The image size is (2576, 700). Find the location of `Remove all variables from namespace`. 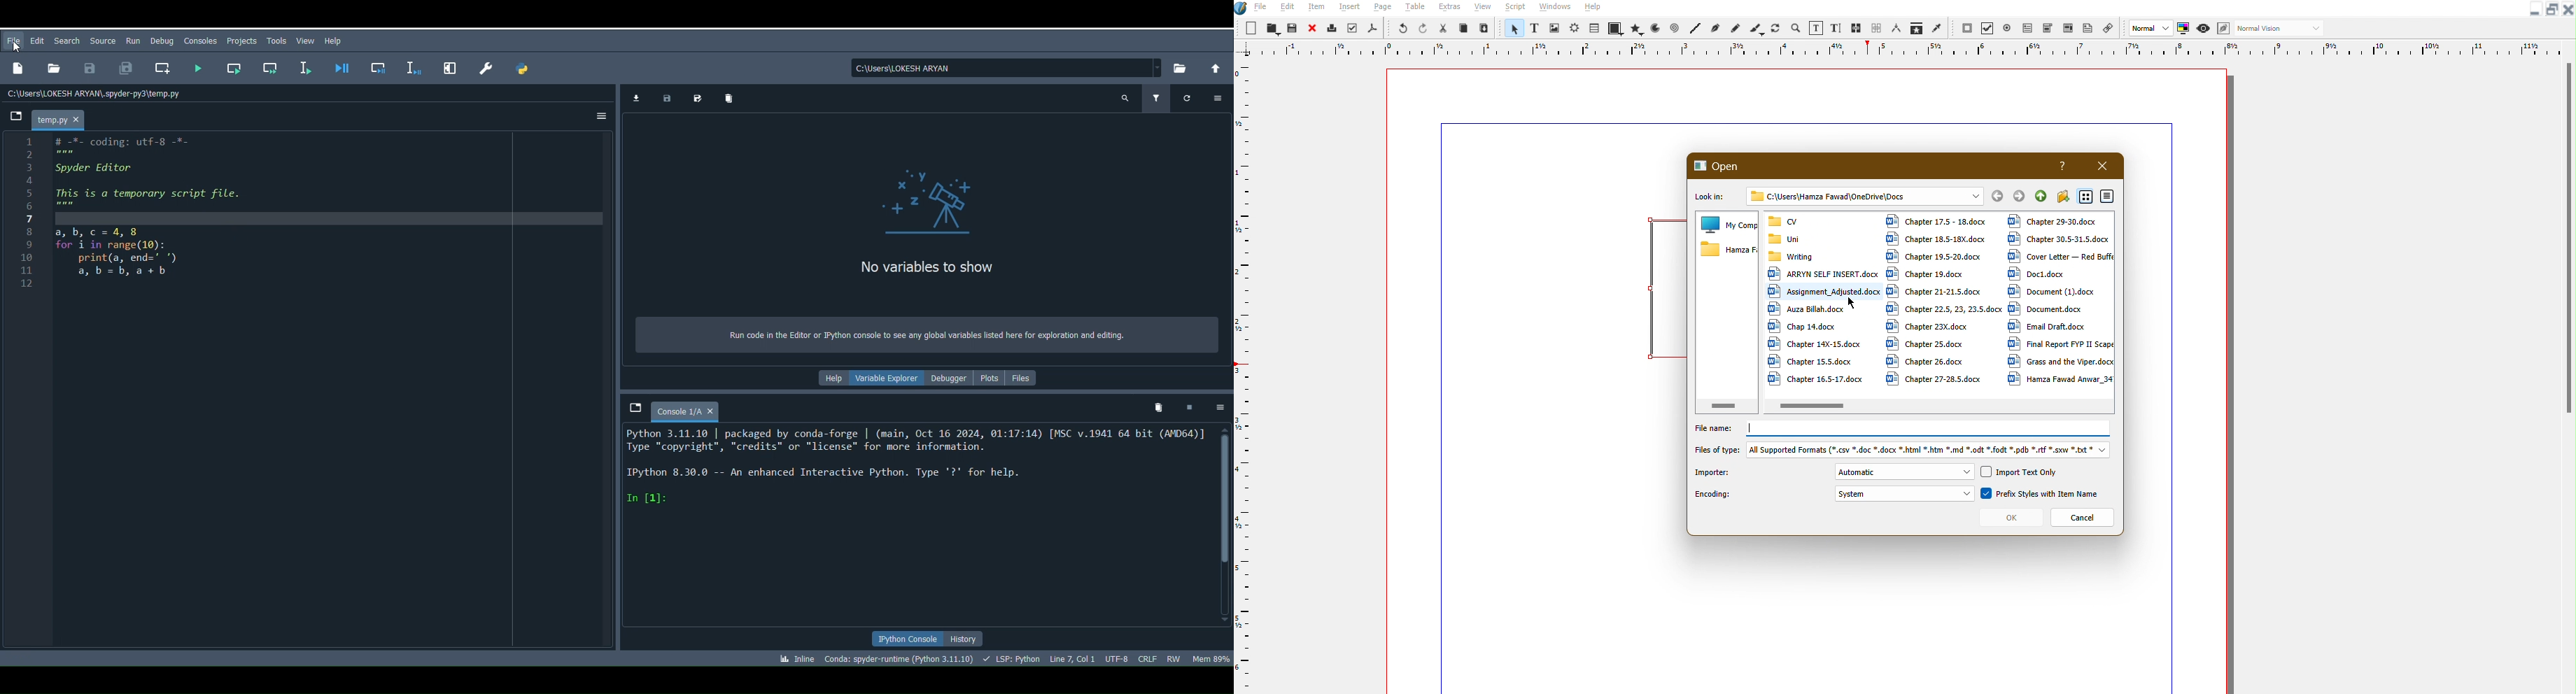

Remove all variables from namespace is located at coordinates (1153, 408).